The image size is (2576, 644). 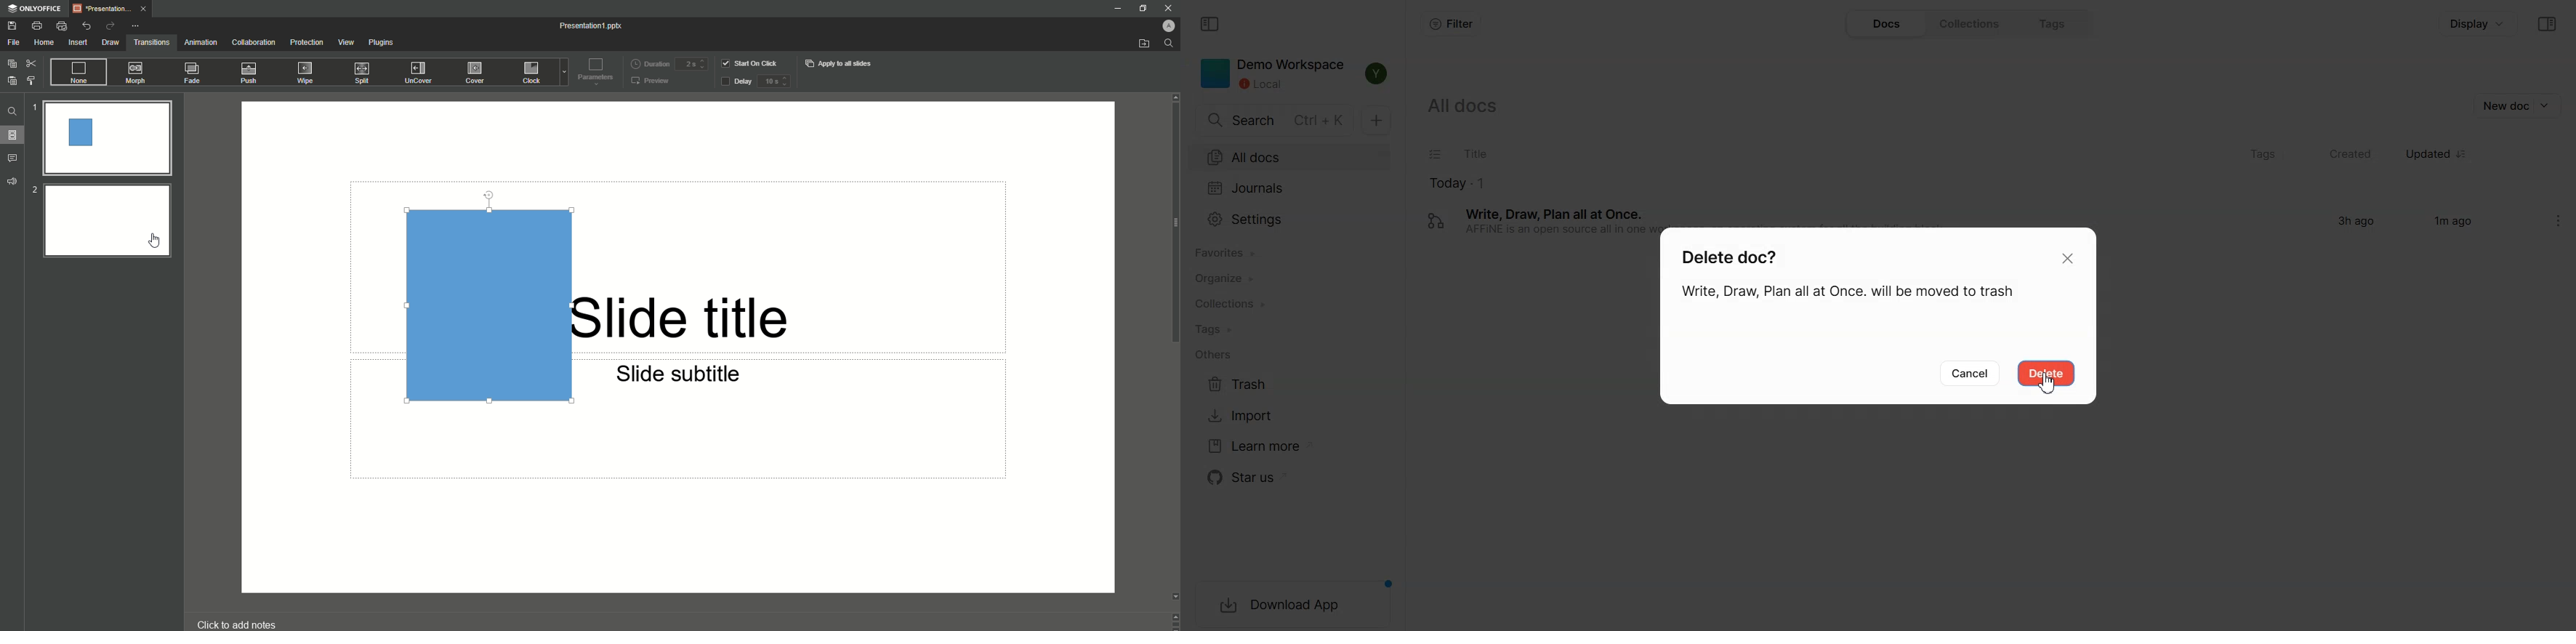 What do you see at coordinates (1580, 220) in the screenshot?
I see `‘Write, Draw, Plan all at Once.
AFFINE is an open source all in one workspace, an operating system for all the building block.` at bounding box center [1580, 220].